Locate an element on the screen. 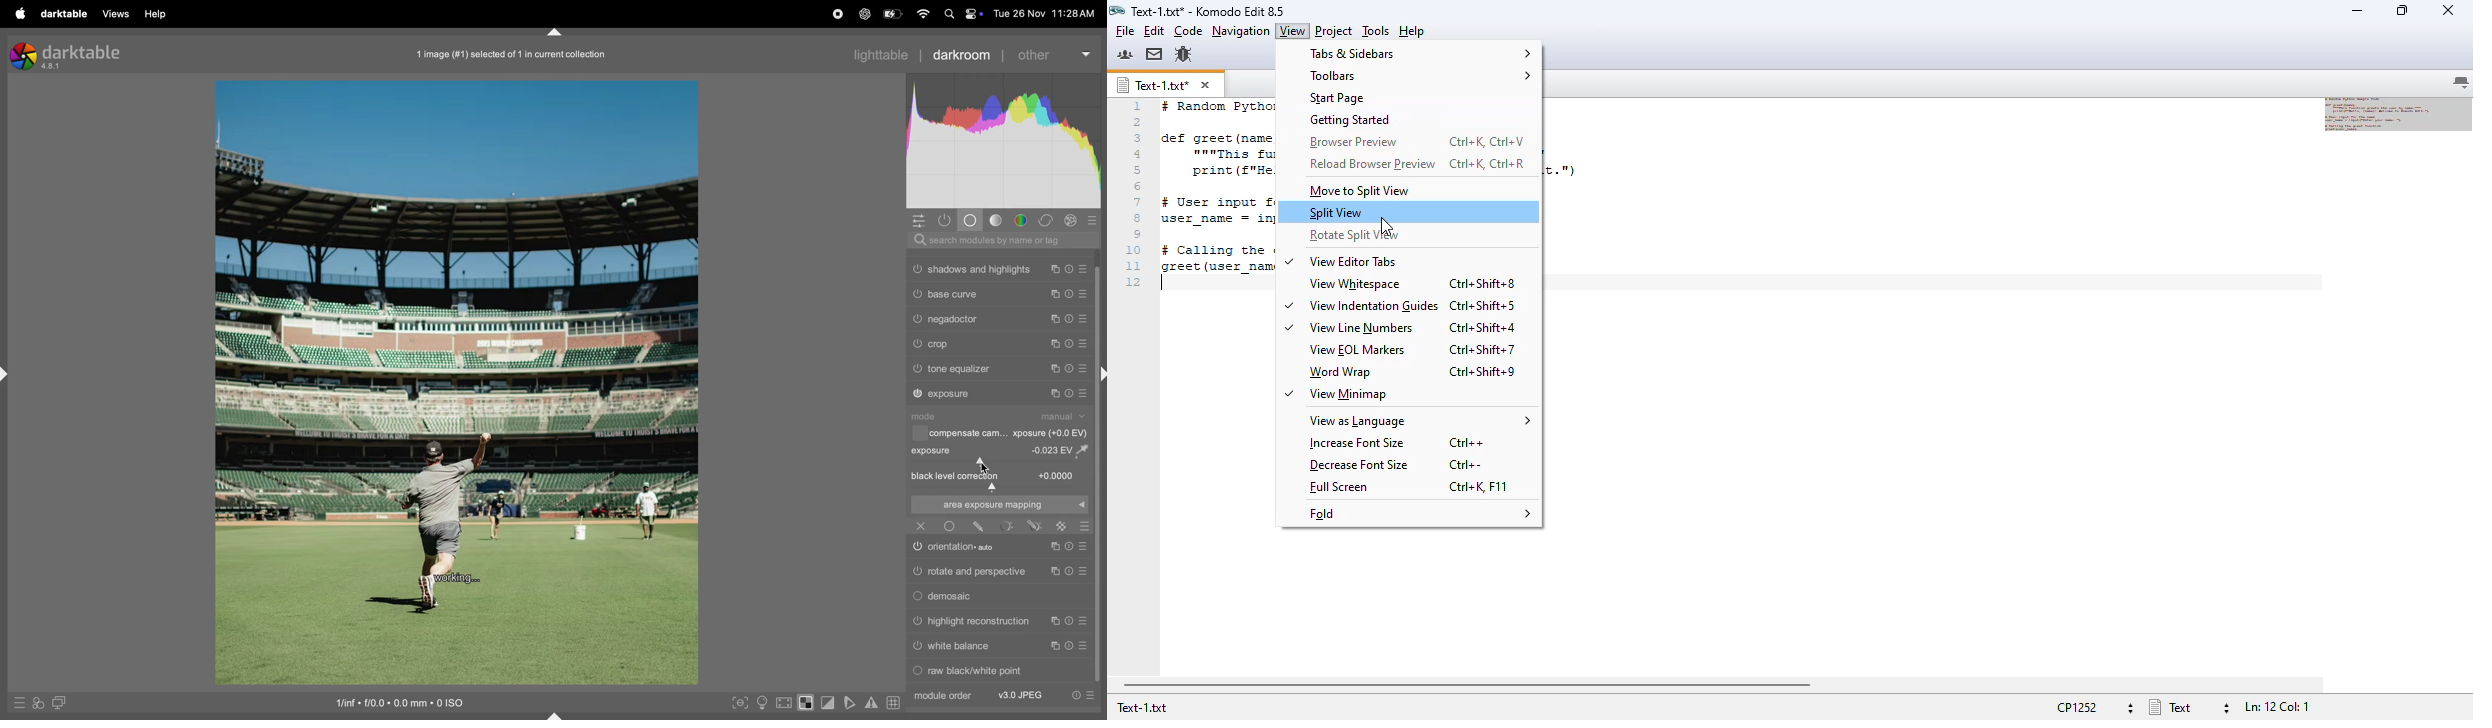 This screenshot has height=728, width=2492. crop is located at coordinates (941, 345).